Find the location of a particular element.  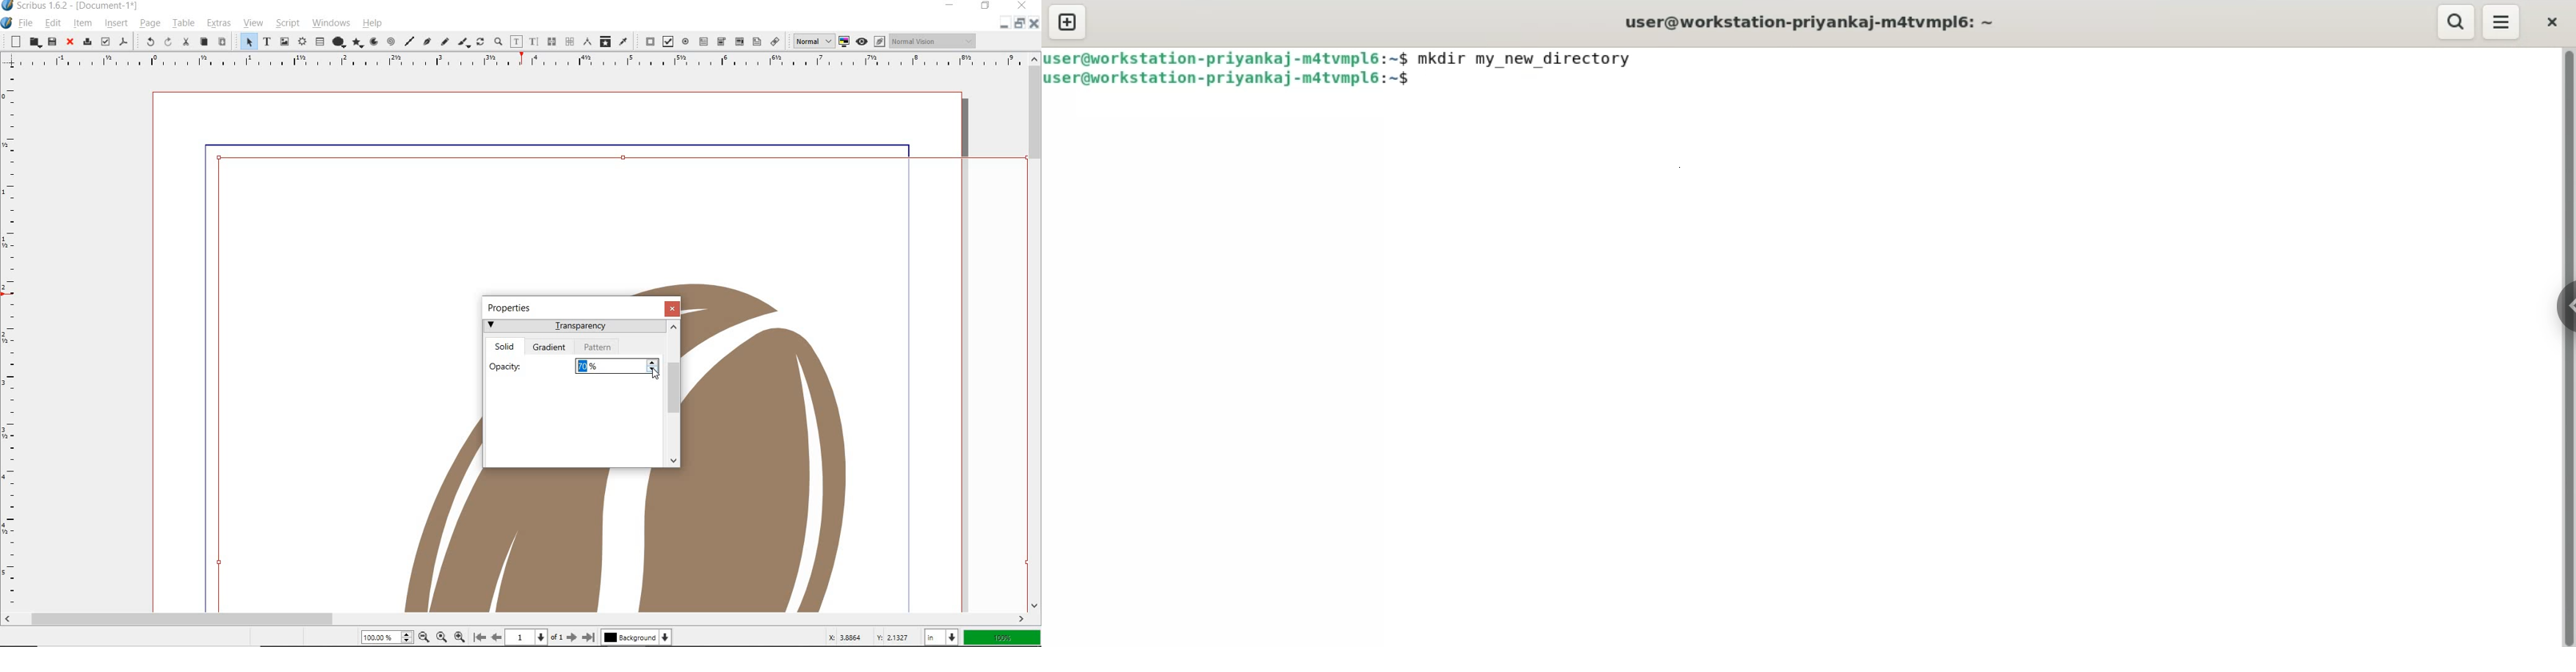

Cursor Position AFTER_LAST_ACTION is located at coordinates (655, 375).